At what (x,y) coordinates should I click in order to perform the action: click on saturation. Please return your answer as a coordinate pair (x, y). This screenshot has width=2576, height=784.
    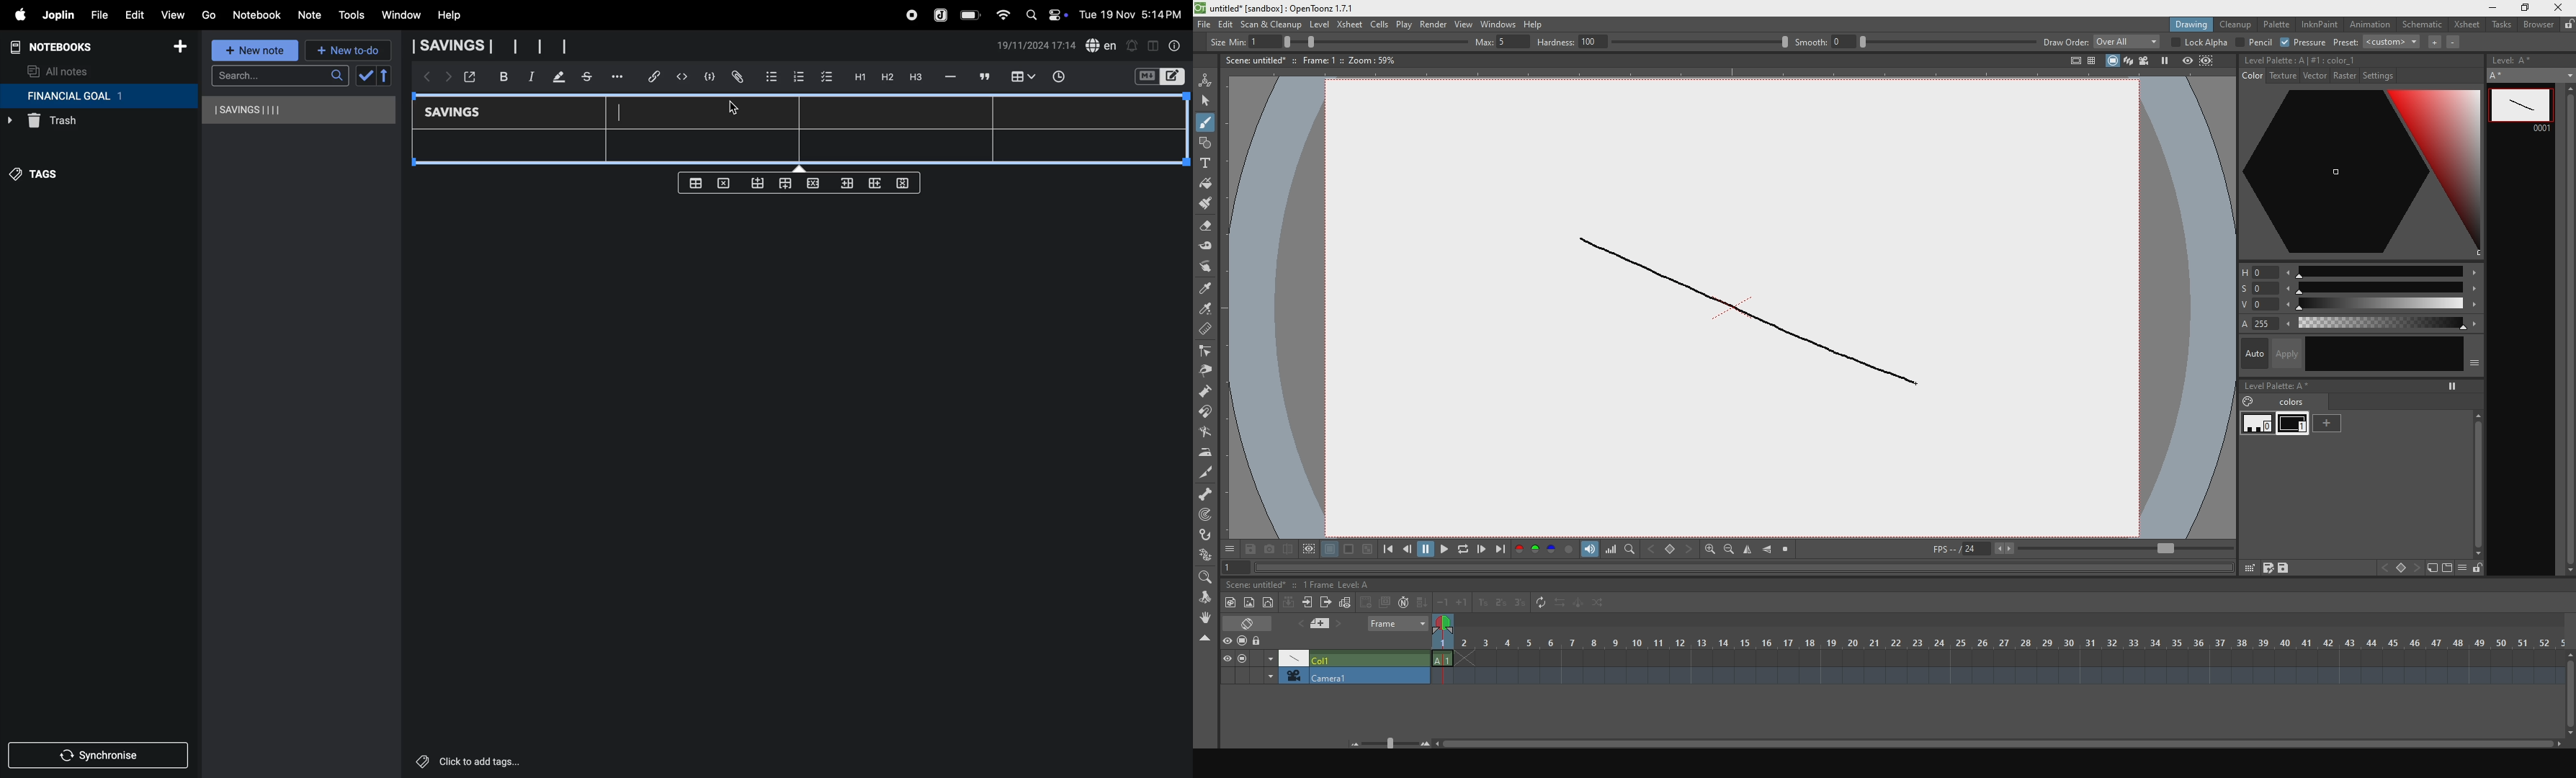
    Looking at the image, I should click on (2357, 289).